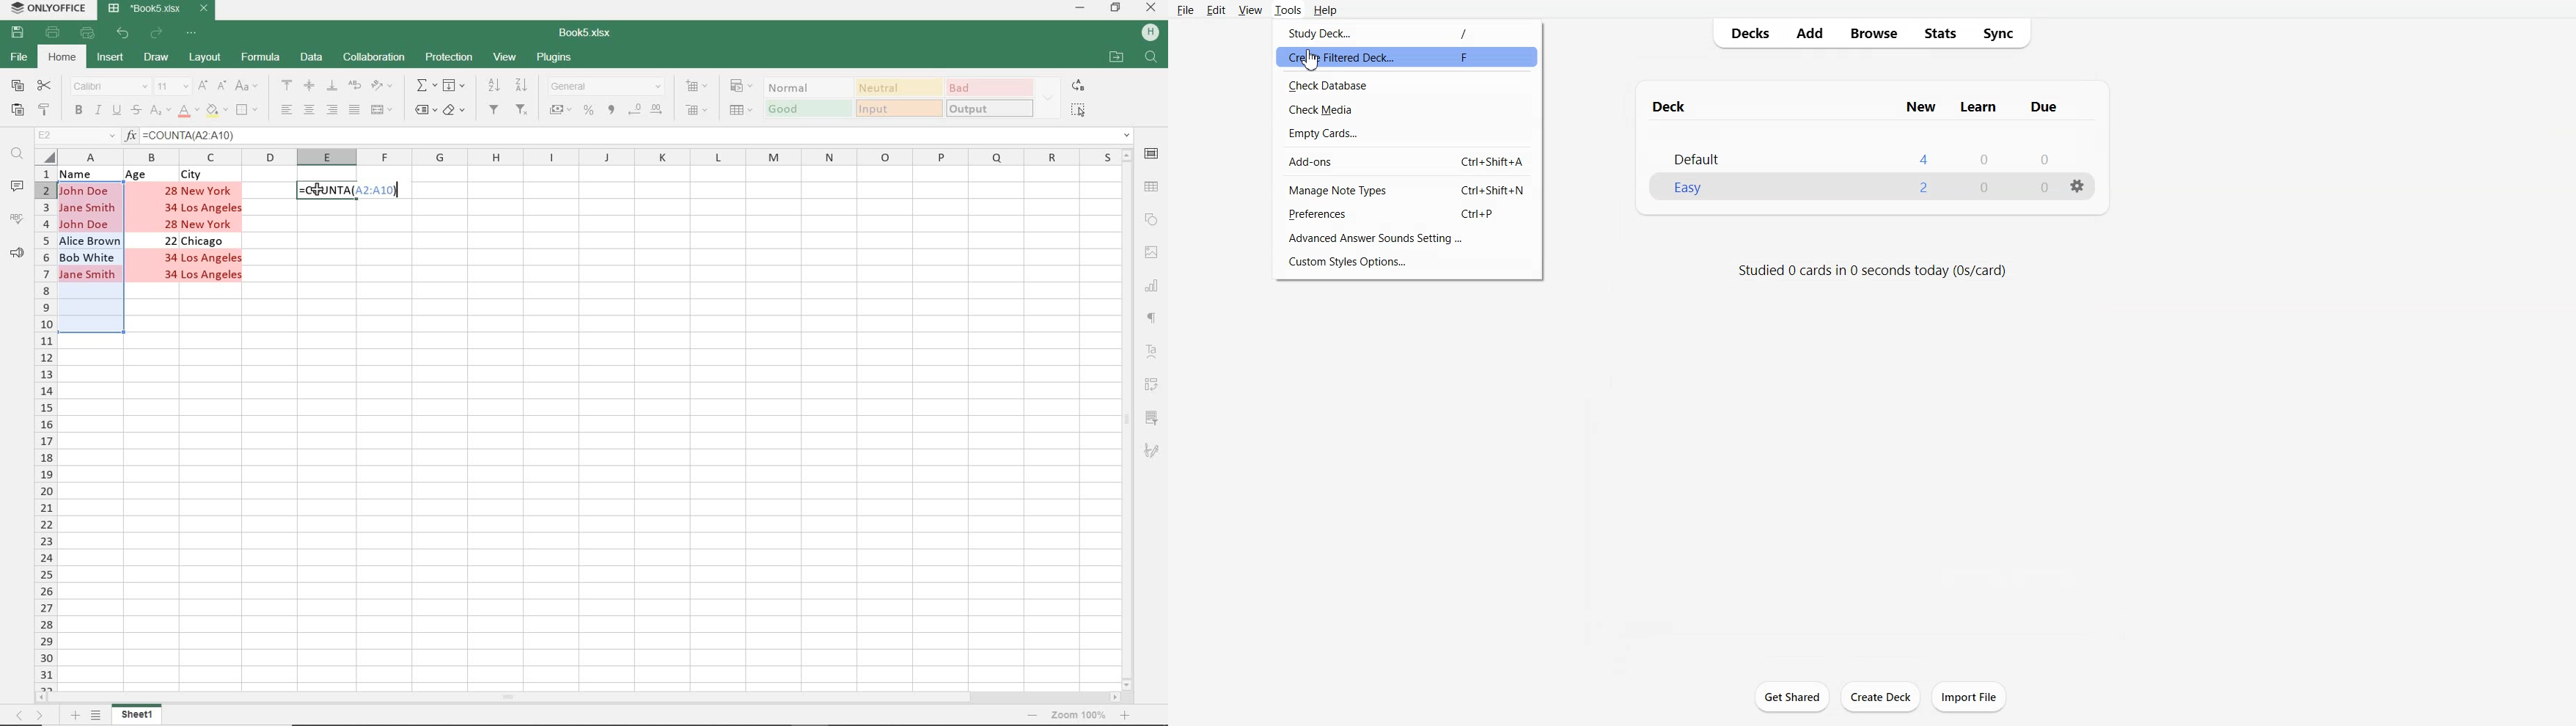  Describe the element at coordinates (1808, 33) in the screenshot. I see `Add` at that location.